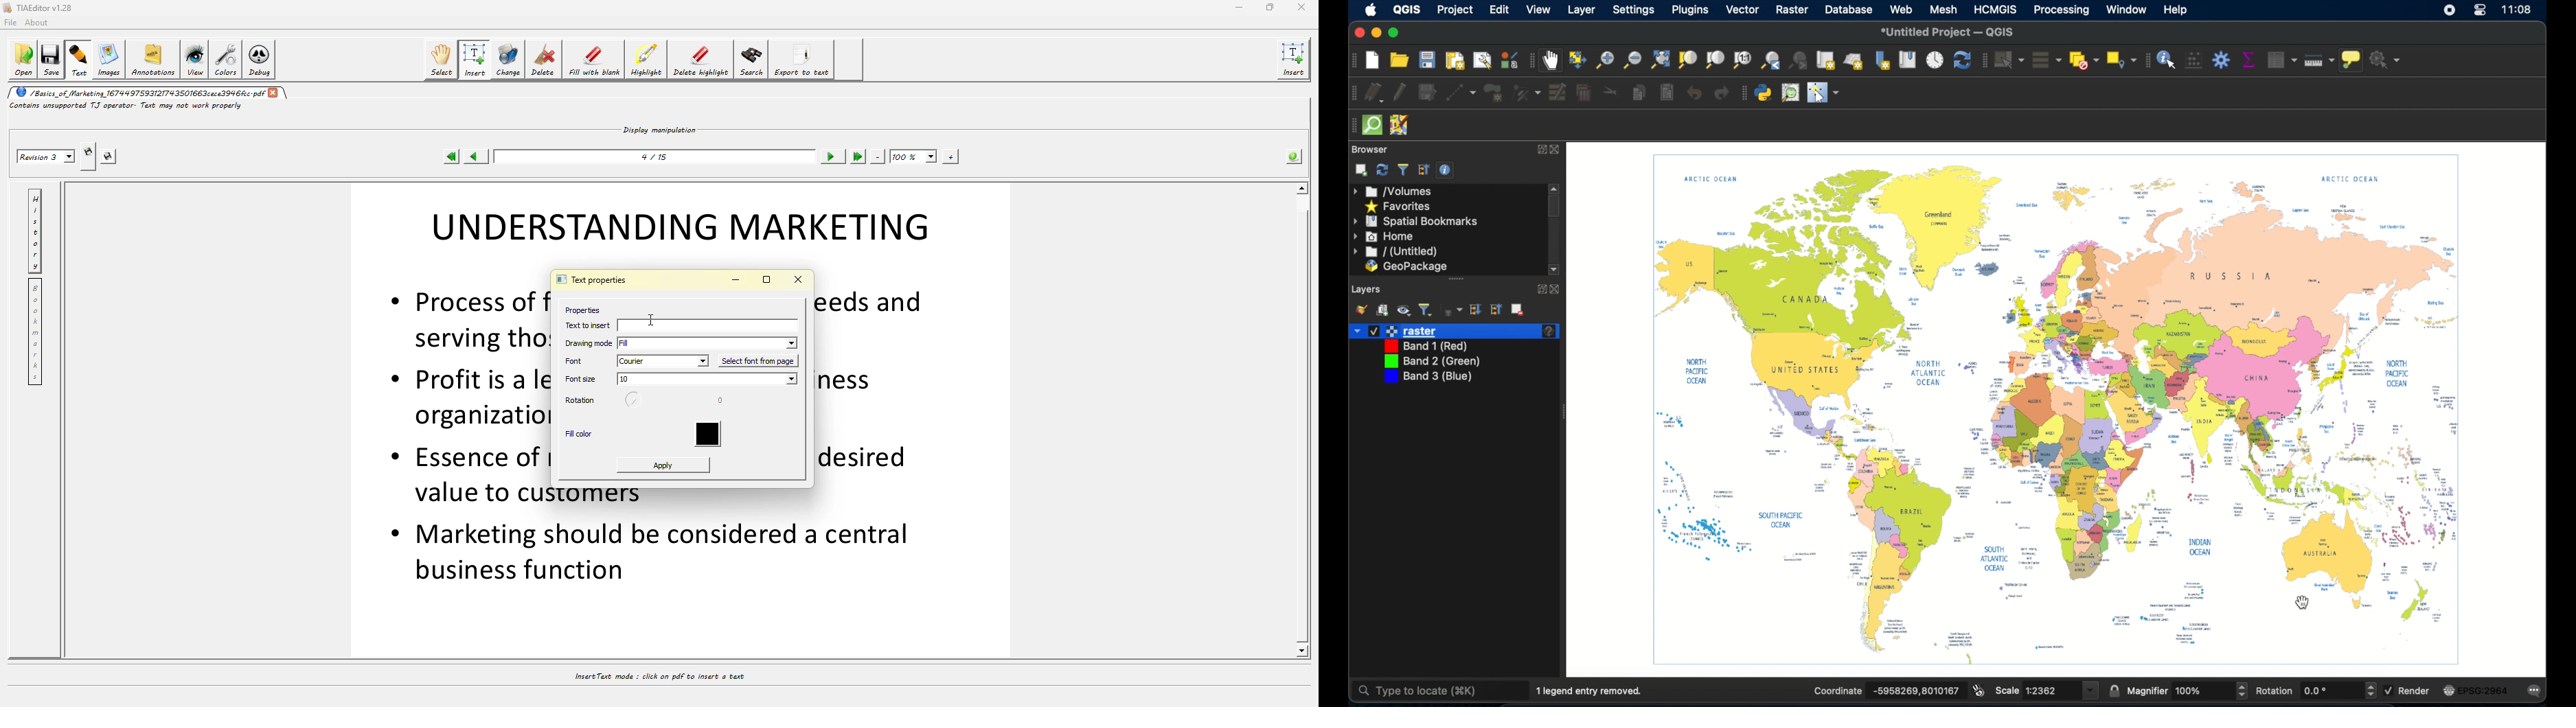  I want to click on zoom in, so click(1605, 60).